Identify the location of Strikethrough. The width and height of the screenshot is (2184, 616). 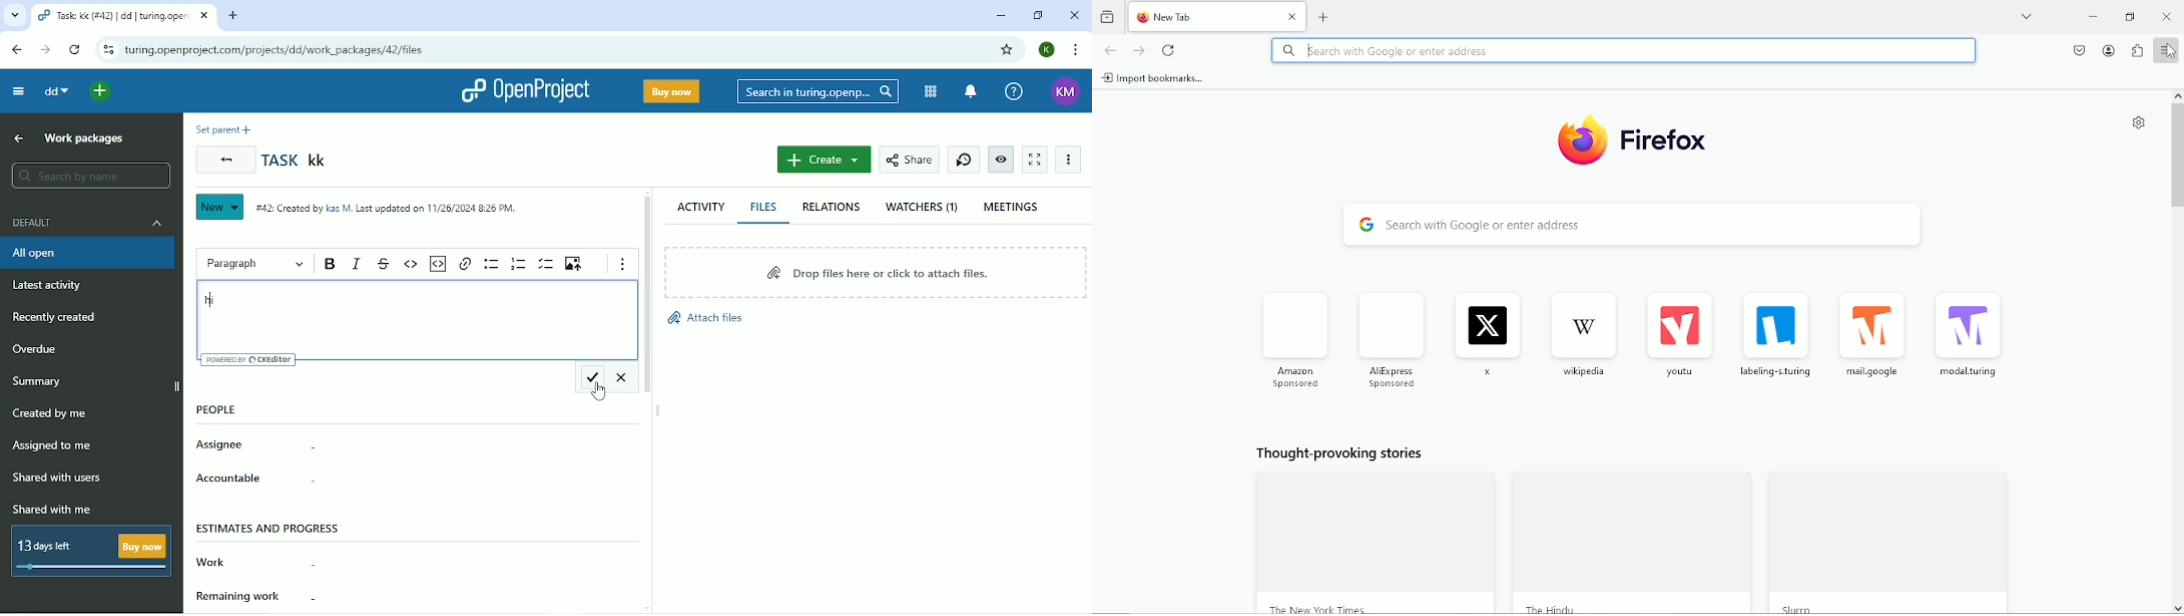
(385, 264).